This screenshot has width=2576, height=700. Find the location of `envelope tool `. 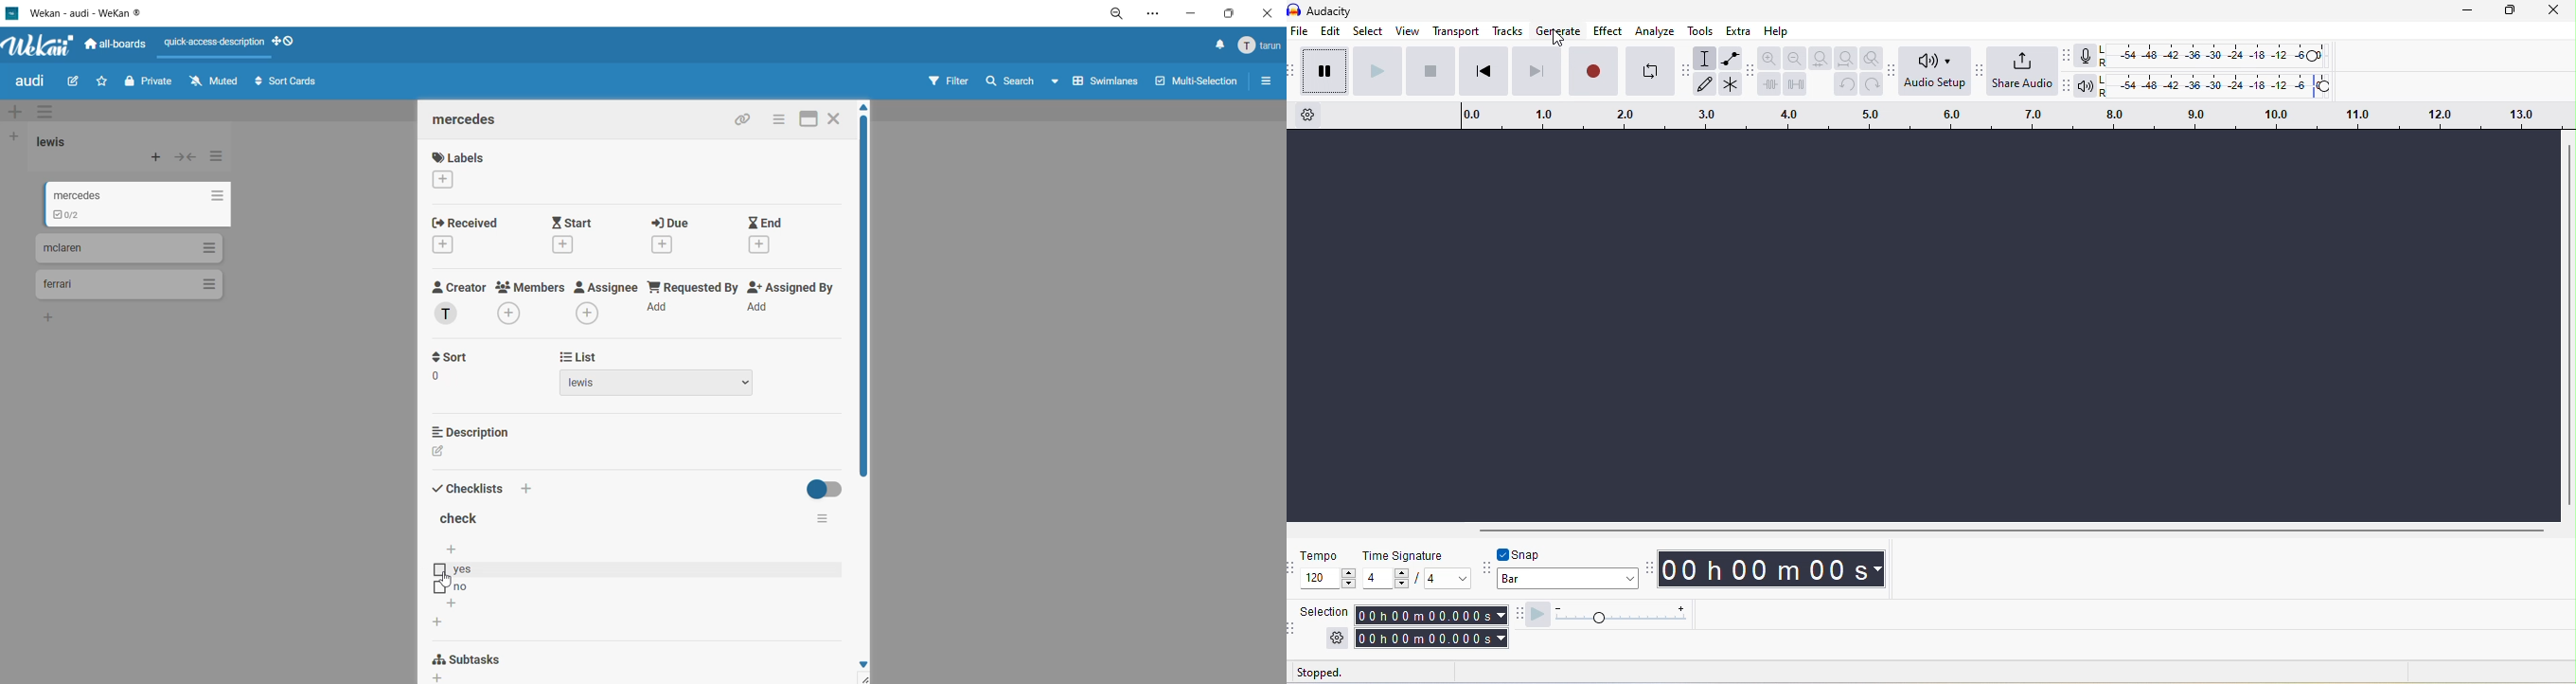

envelope tool  is located at coordinates (1732, 57).